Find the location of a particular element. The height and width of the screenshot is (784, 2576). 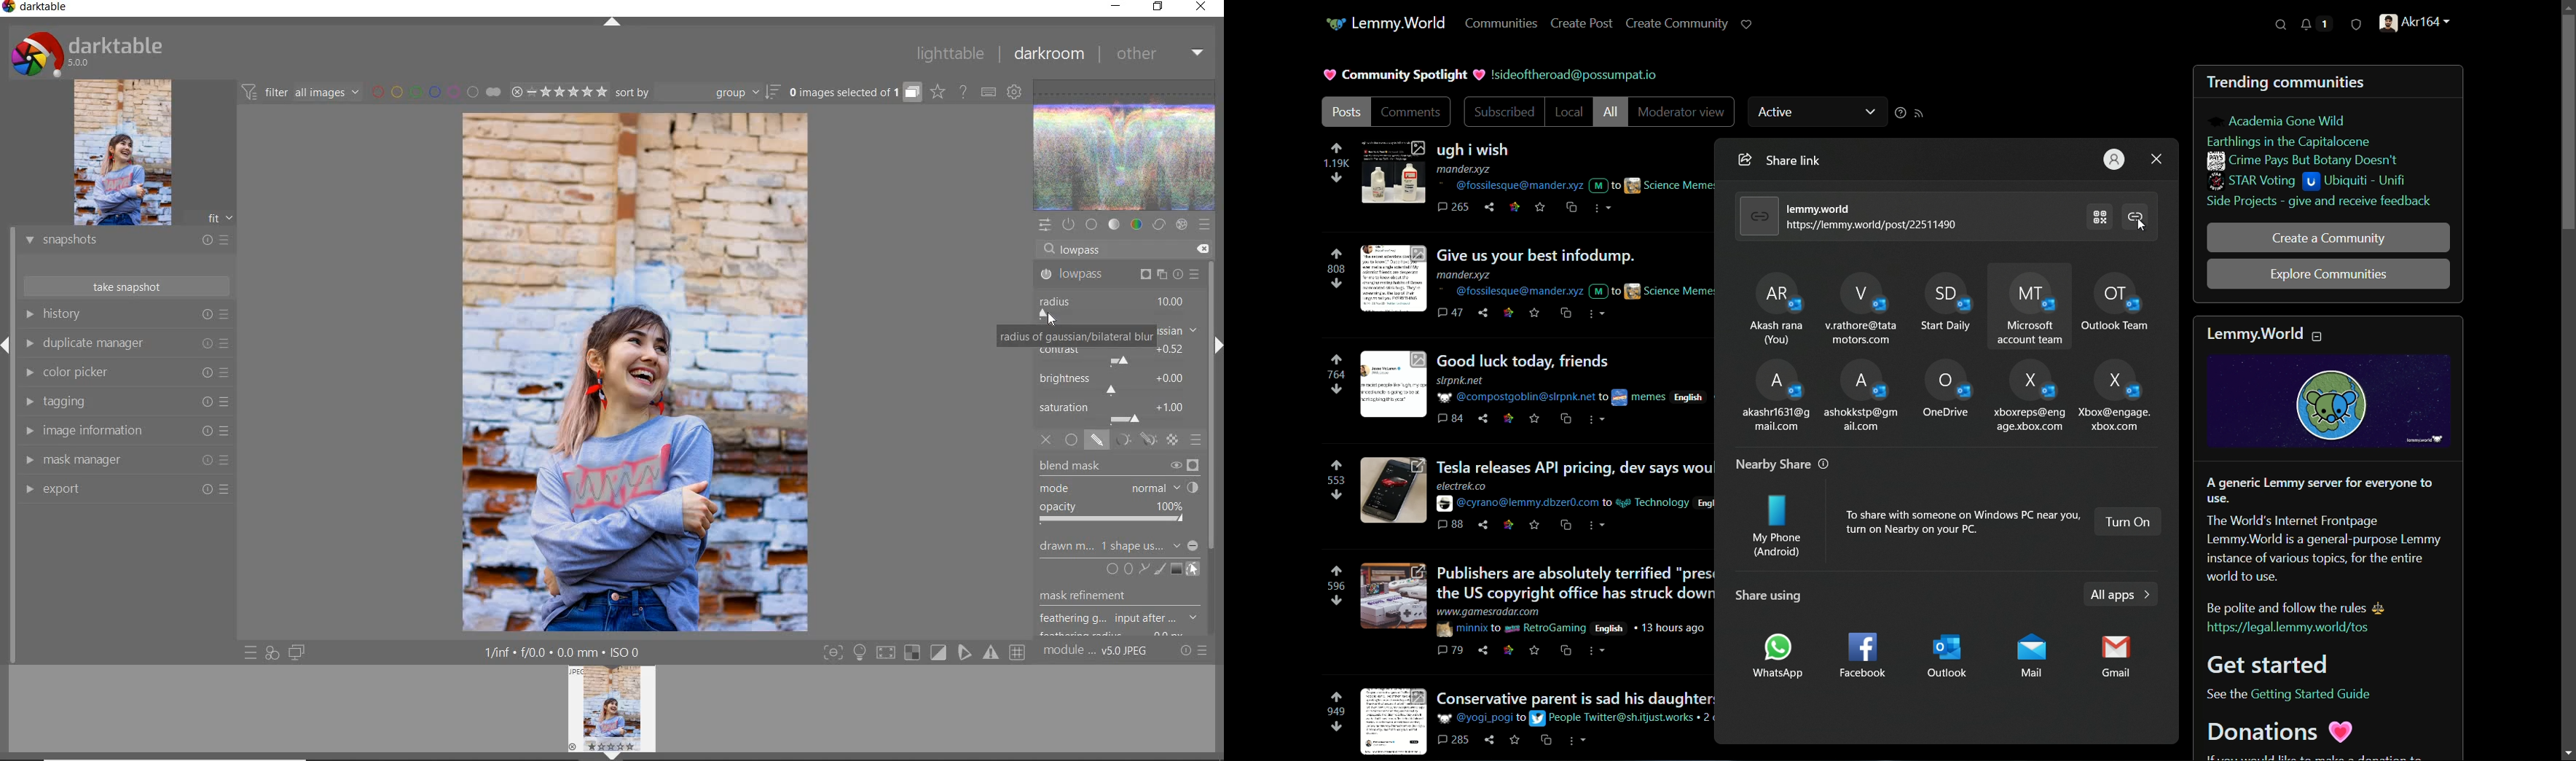

more actions is located at coordinates (1601, 525).